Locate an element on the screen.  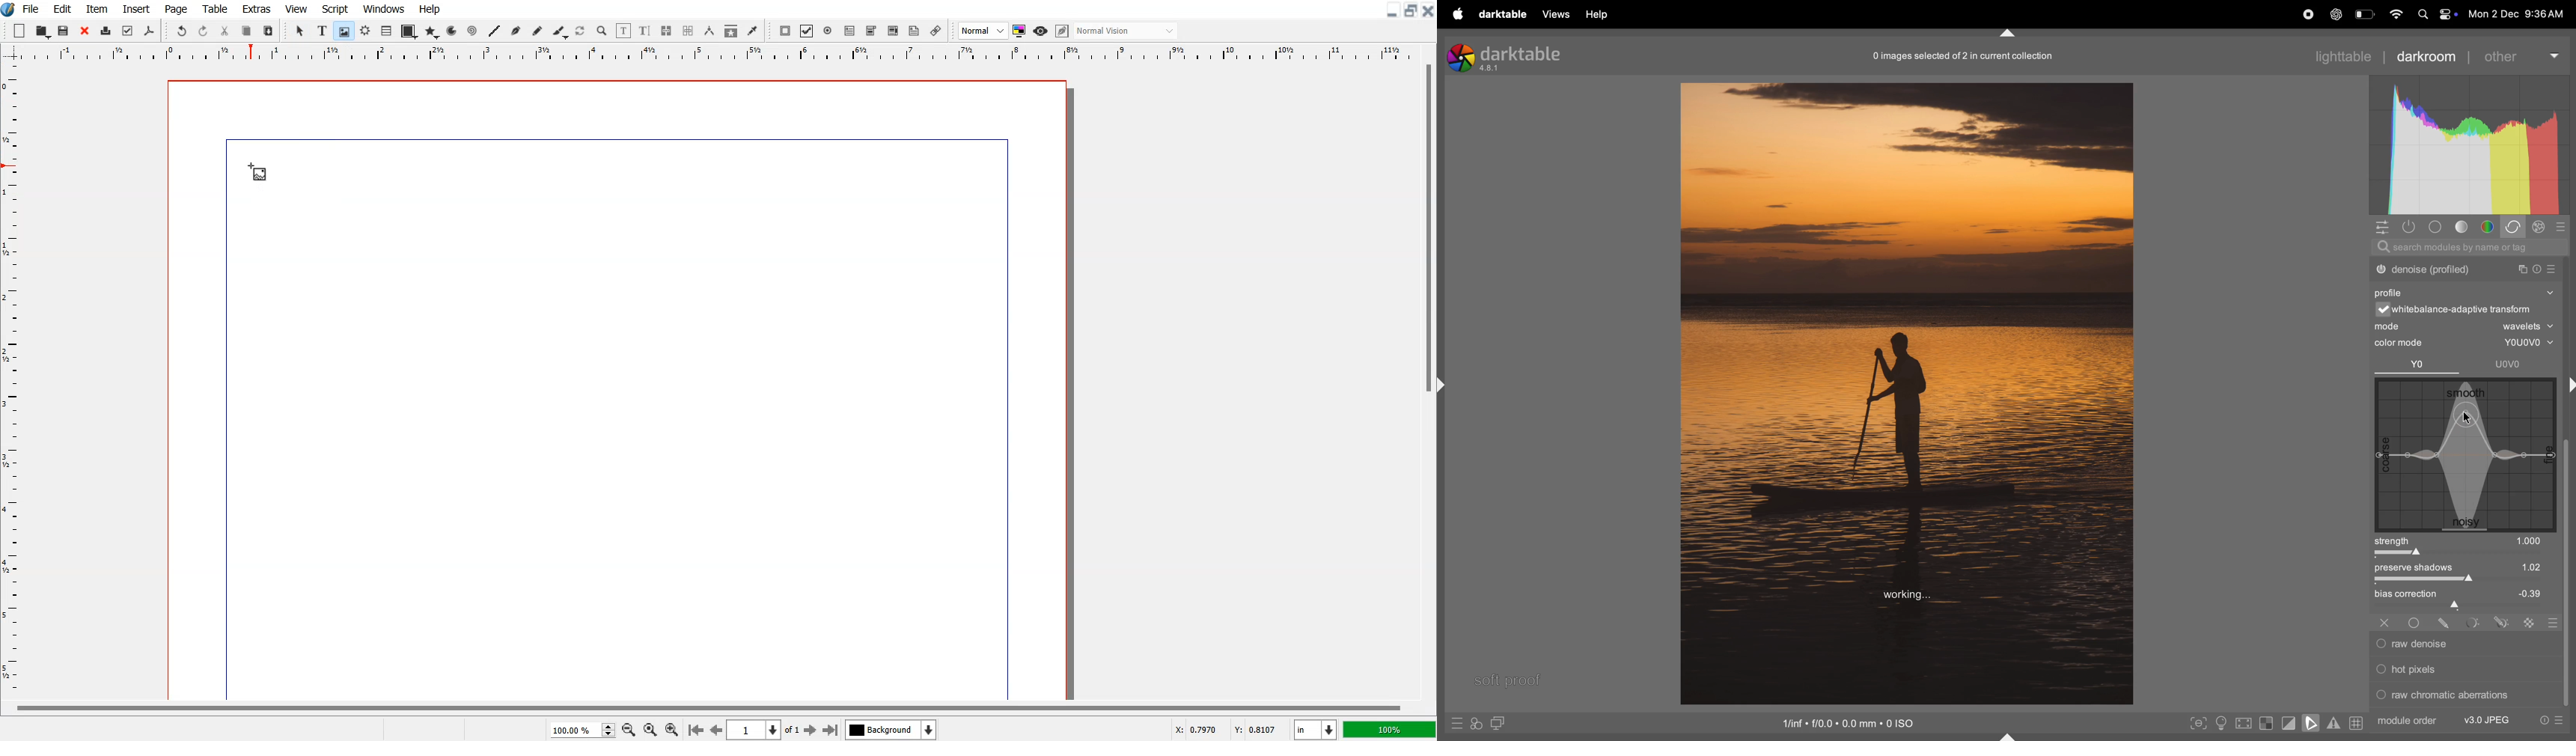
Print is located at coordinates (106, 31).